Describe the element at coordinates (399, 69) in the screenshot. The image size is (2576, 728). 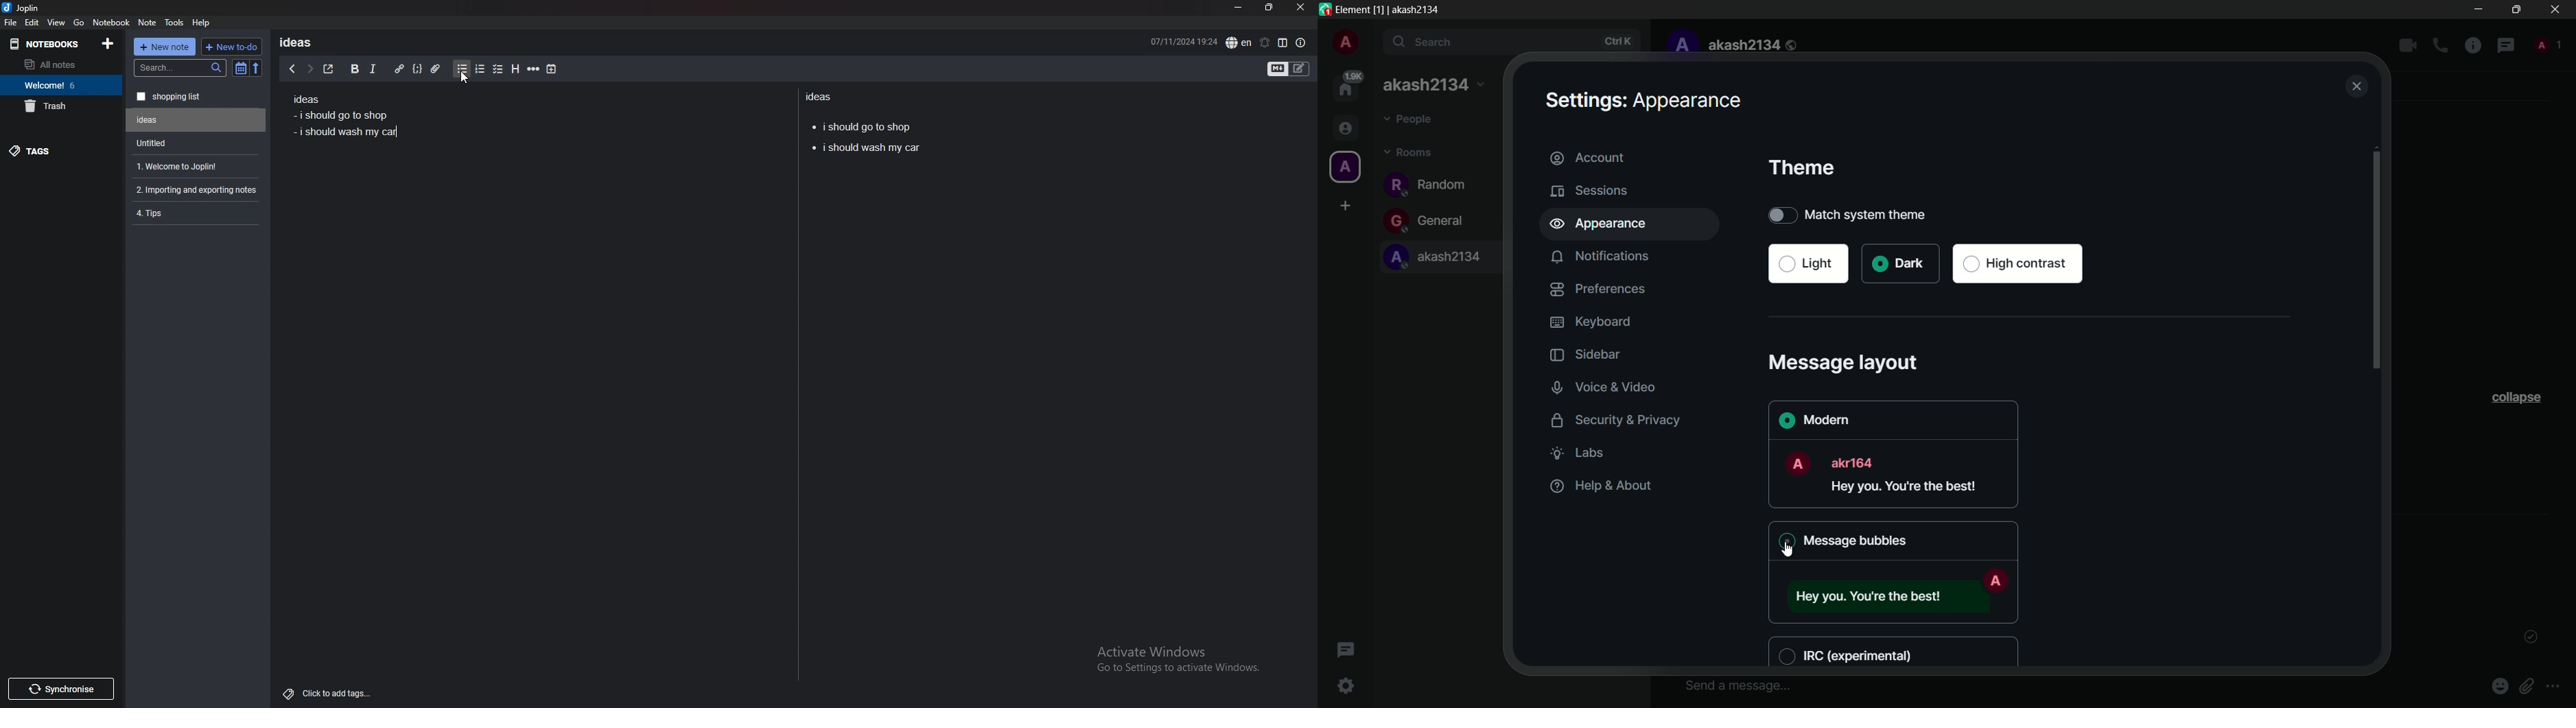
I see `hyperlink` at that location.